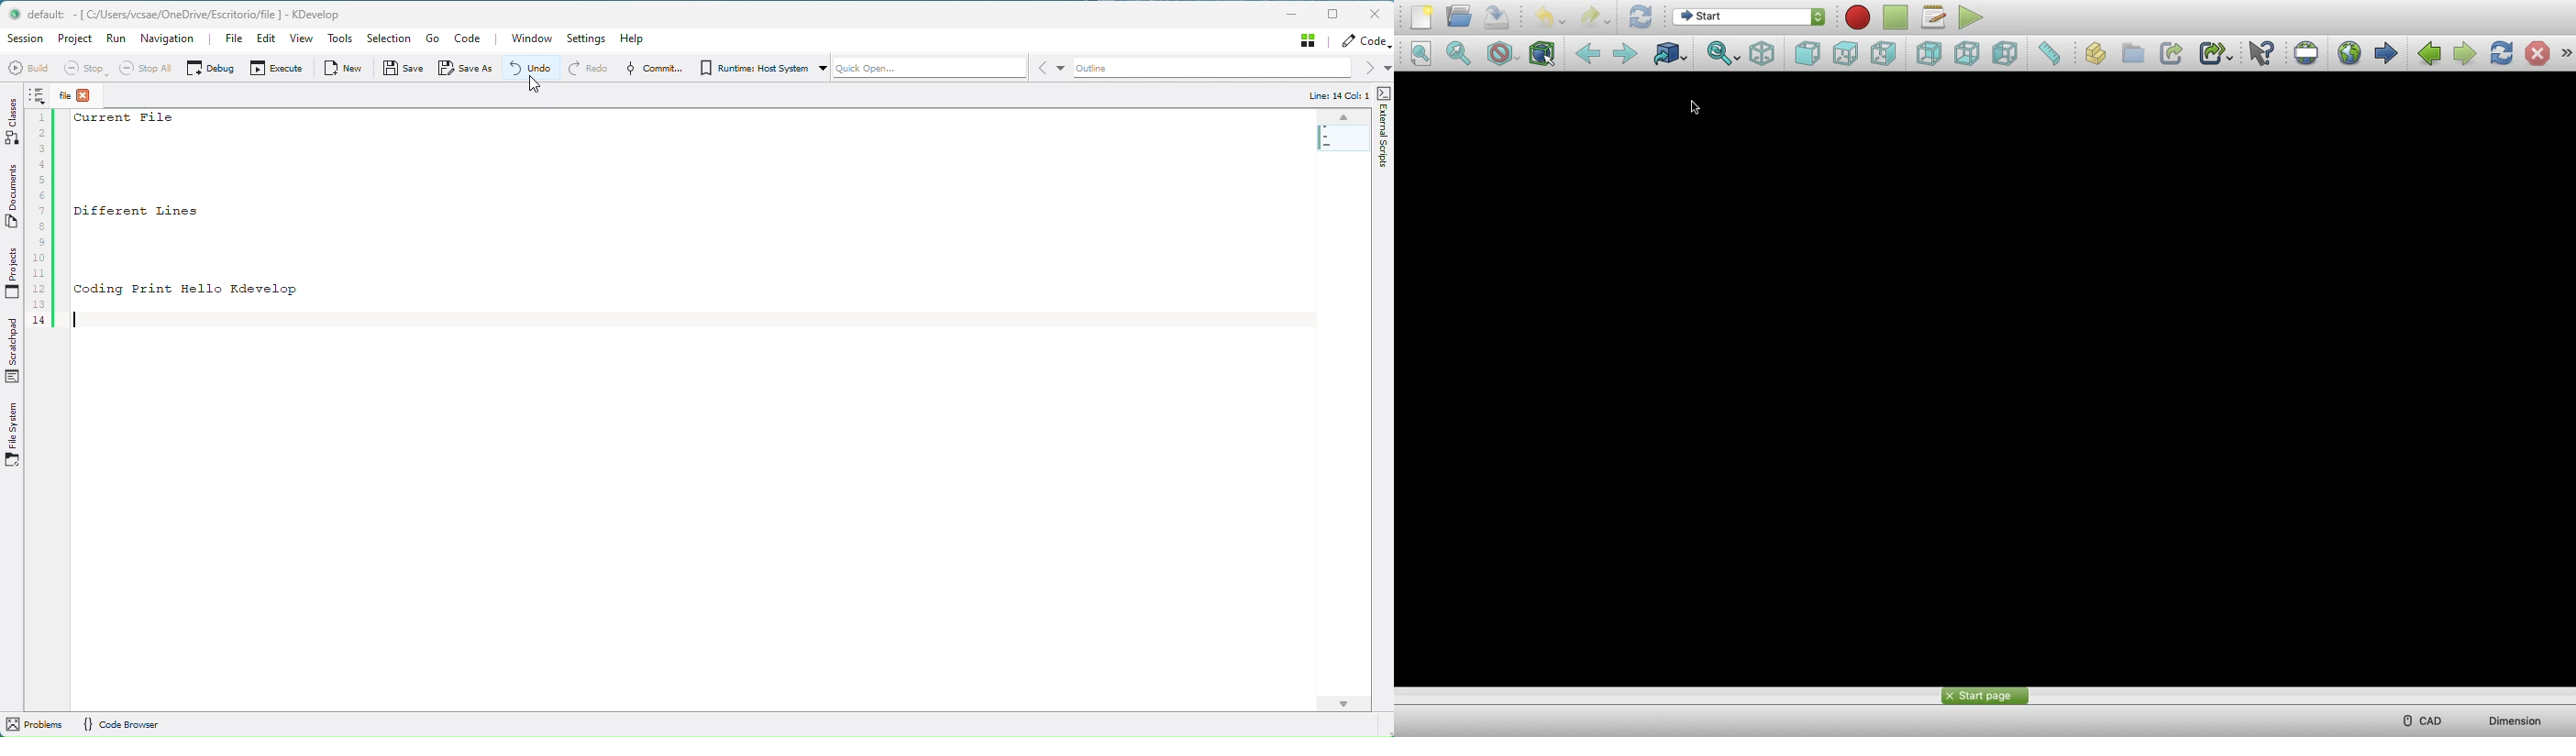  Describe the element at coordinates (1970, 18) in the screenshot. I see `Play Macro` at that location.